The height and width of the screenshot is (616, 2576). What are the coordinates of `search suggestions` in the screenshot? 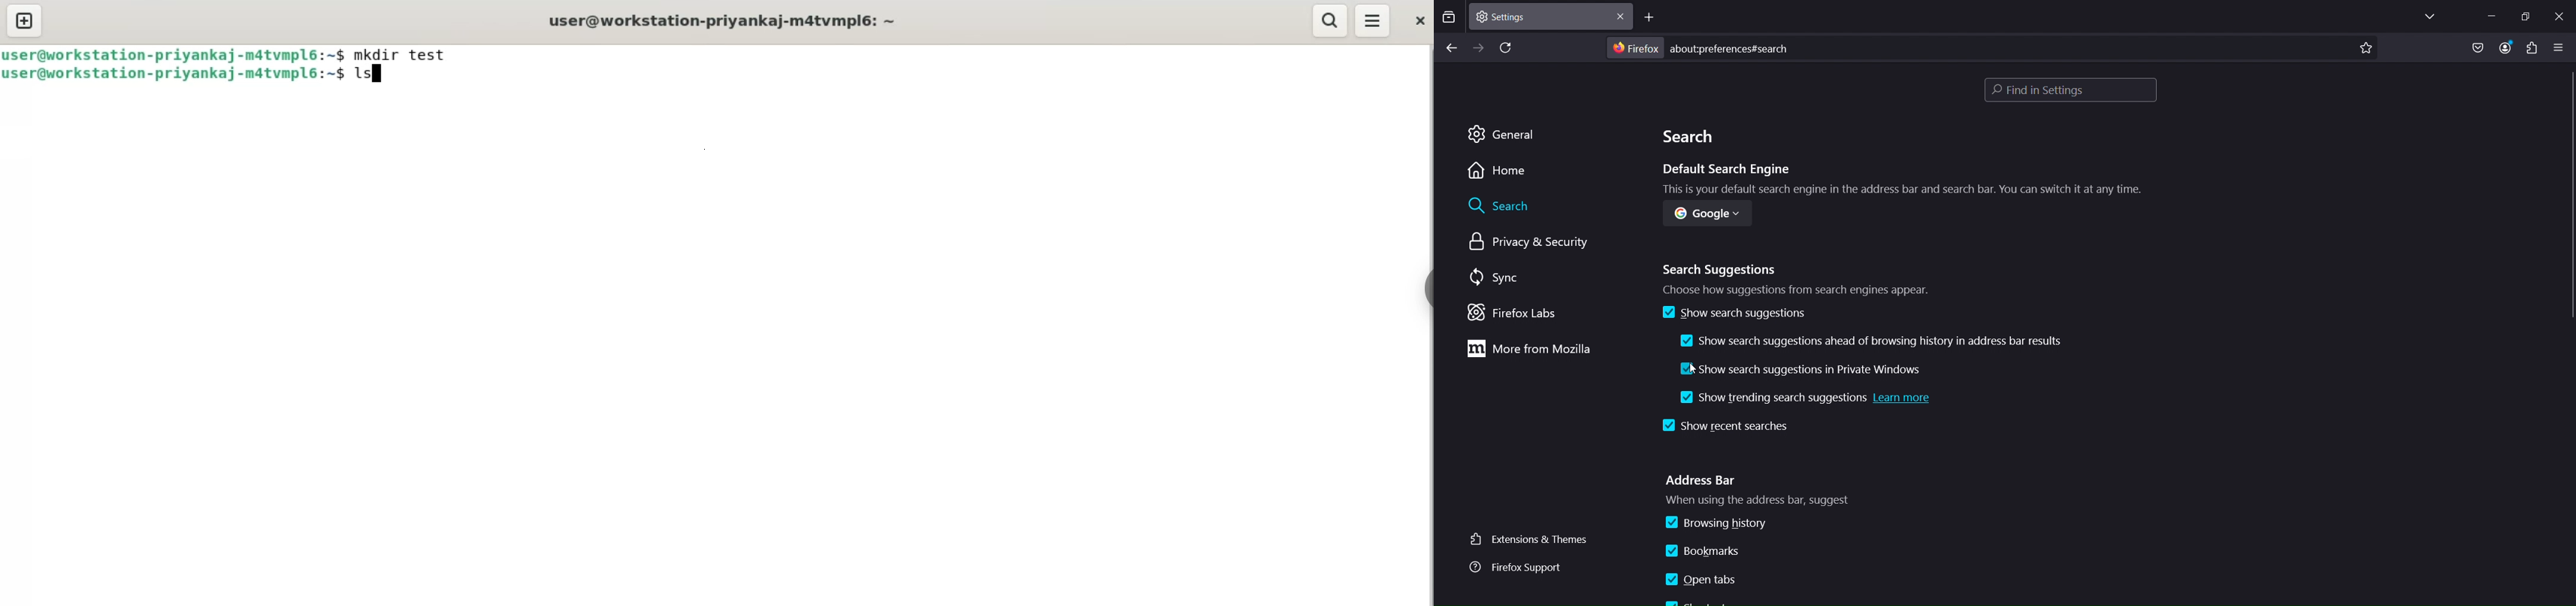 It's located at (1798, 278).